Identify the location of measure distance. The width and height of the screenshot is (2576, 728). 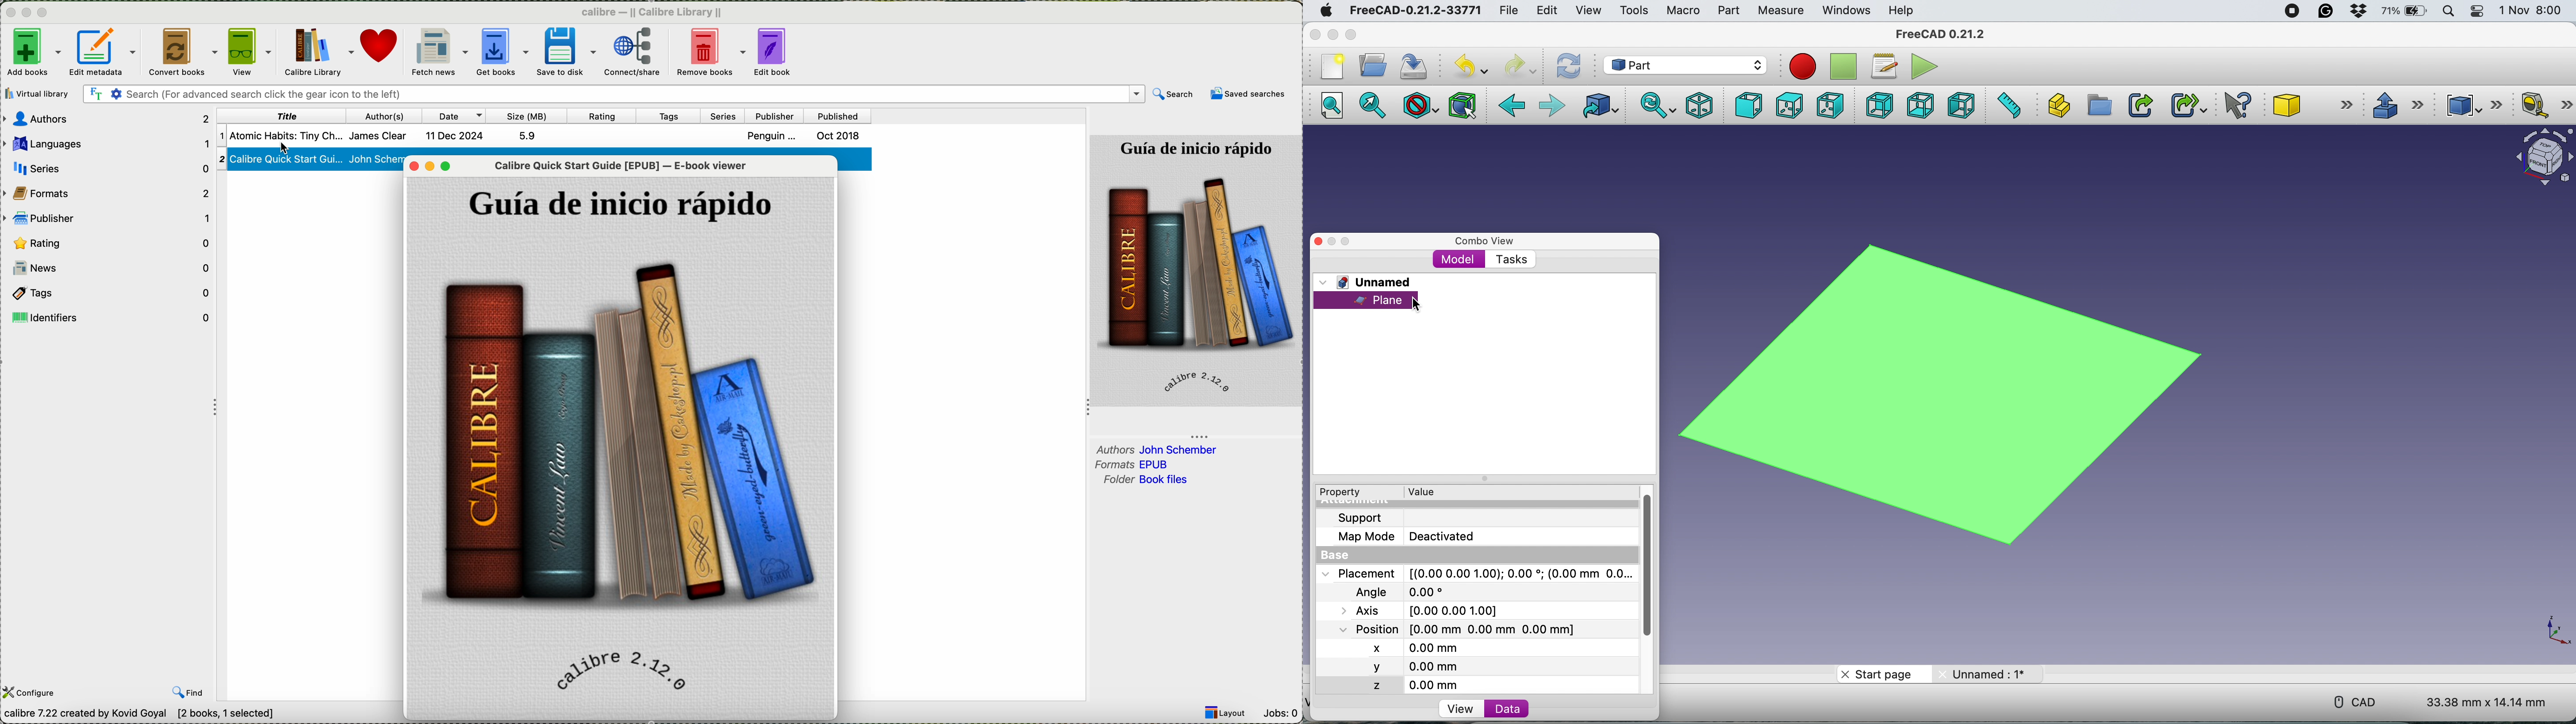
(2008, 106).